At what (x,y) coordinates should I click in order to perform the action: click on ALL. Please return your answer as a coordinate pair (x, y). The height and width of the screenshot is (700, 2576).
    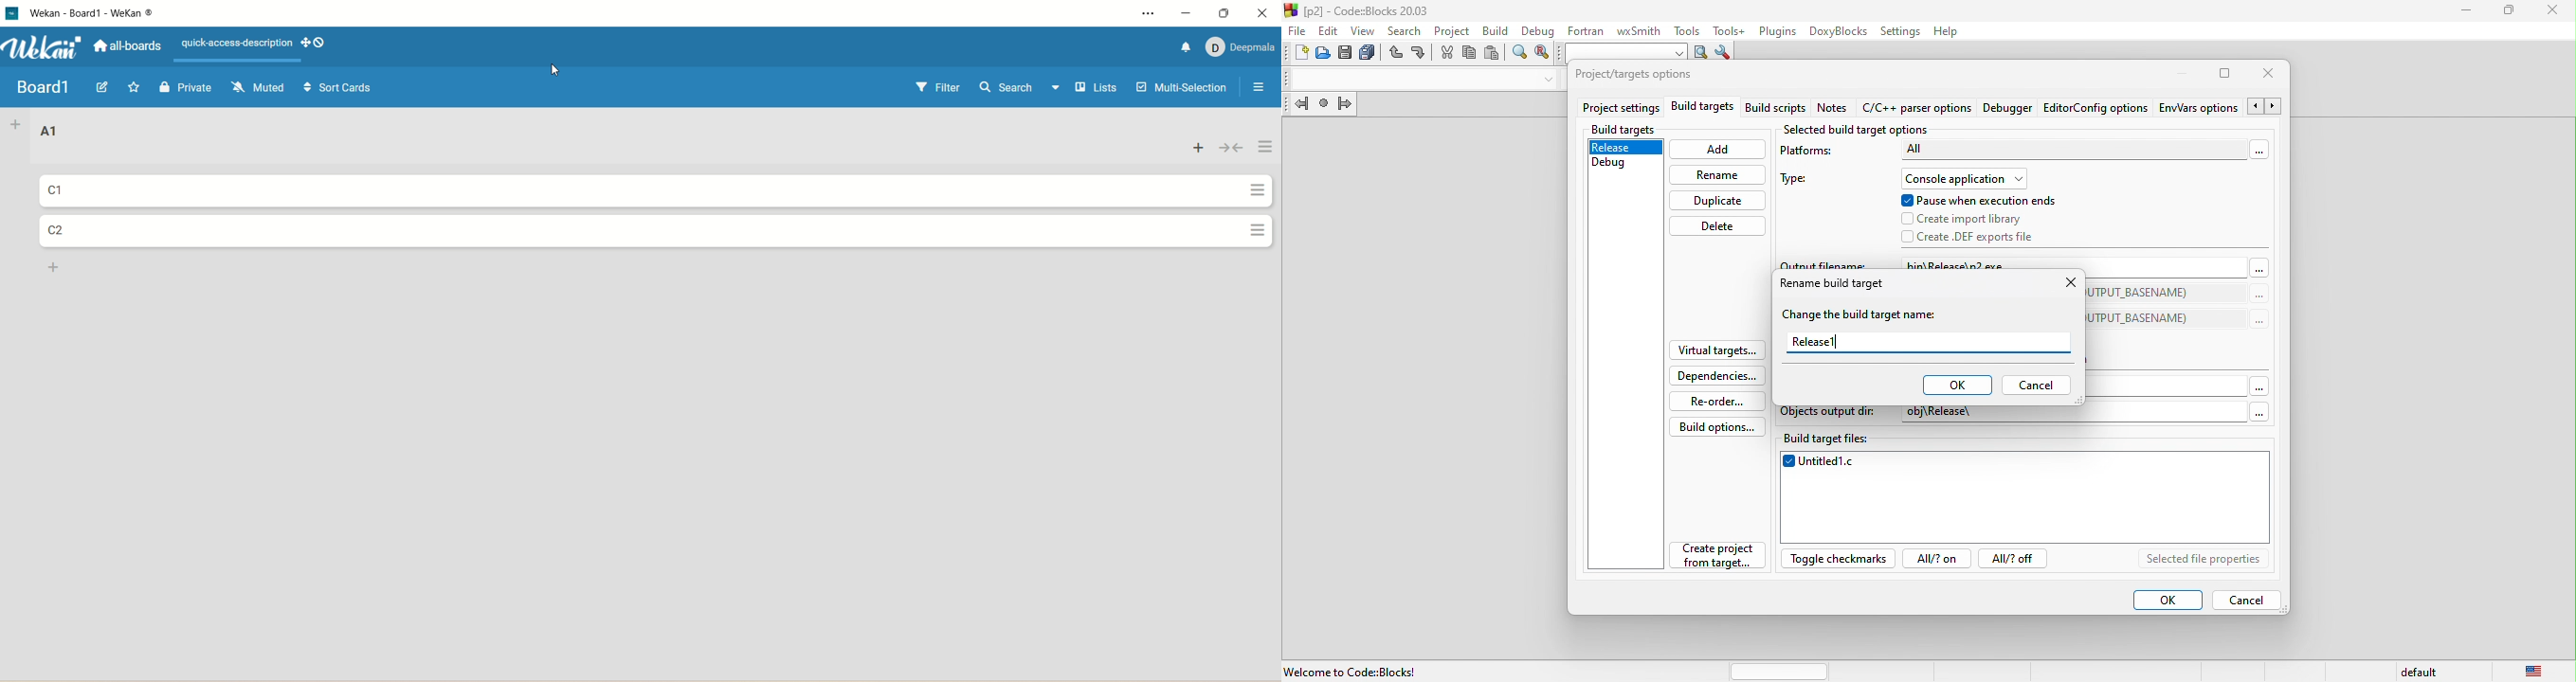
    Looking at the image, I should click on (1992, 150).